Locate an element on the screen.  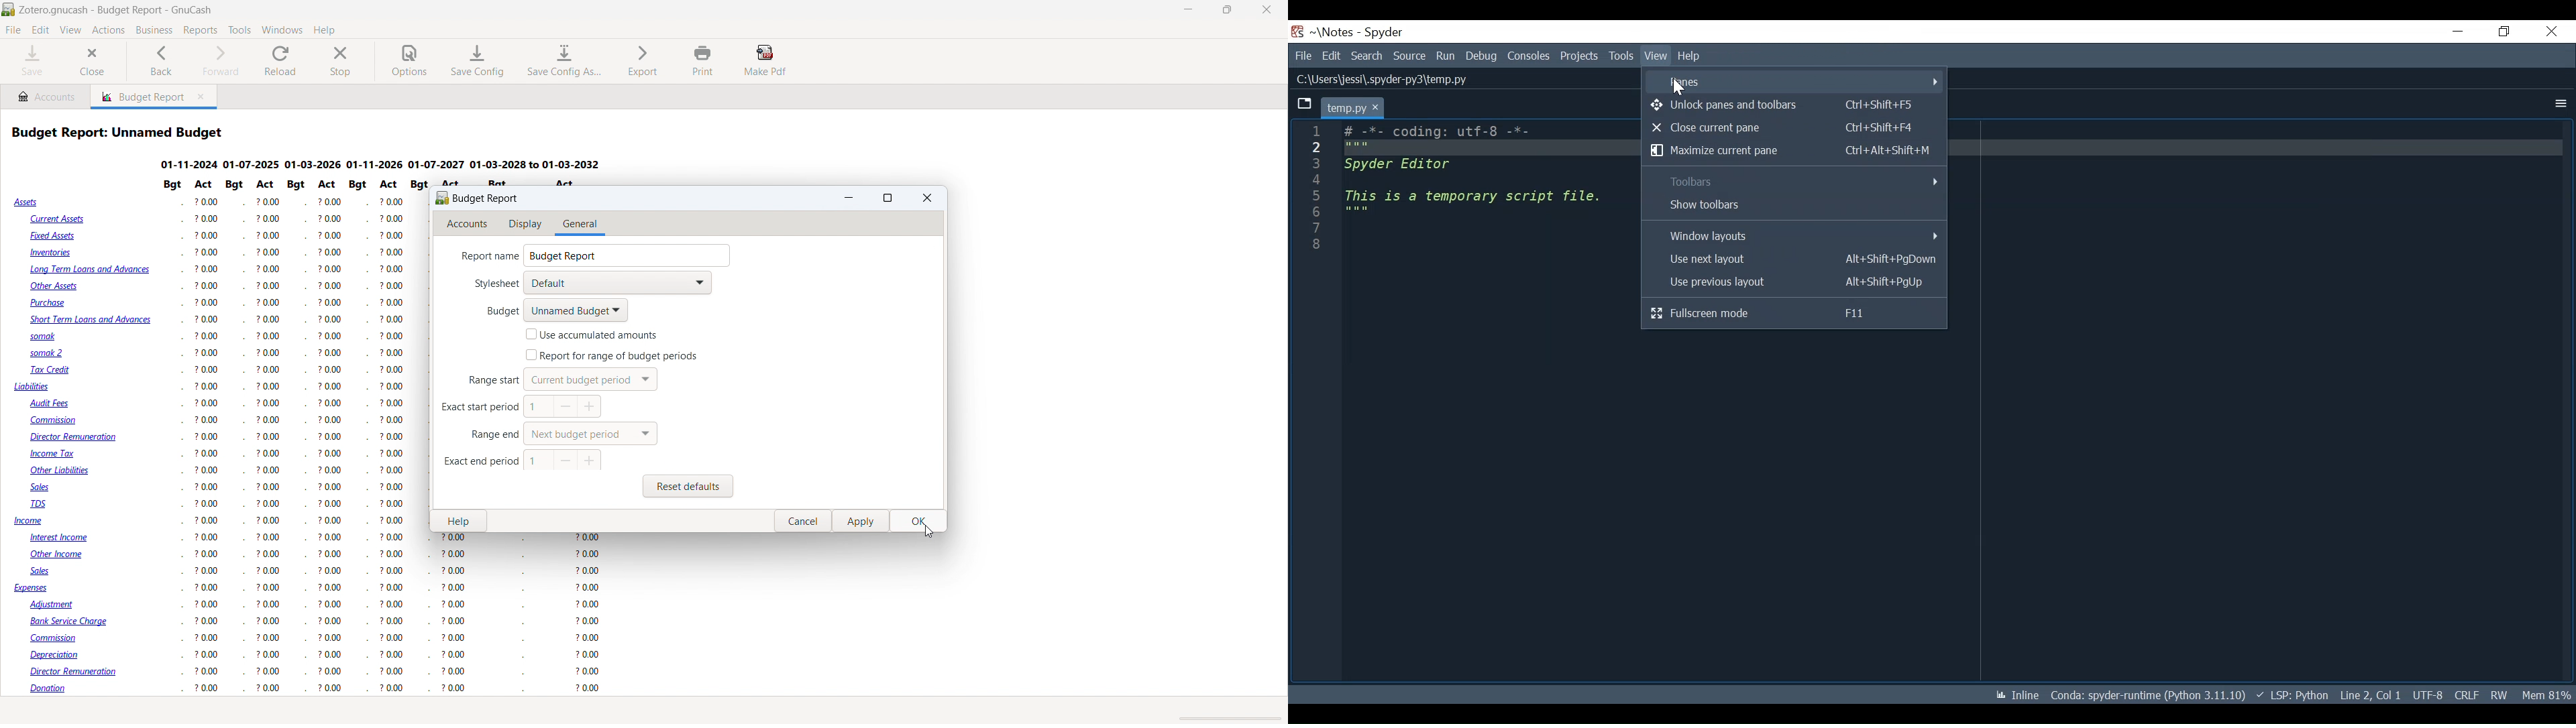
Spyder Desktop Icon is located at coordinates (1297, 32).